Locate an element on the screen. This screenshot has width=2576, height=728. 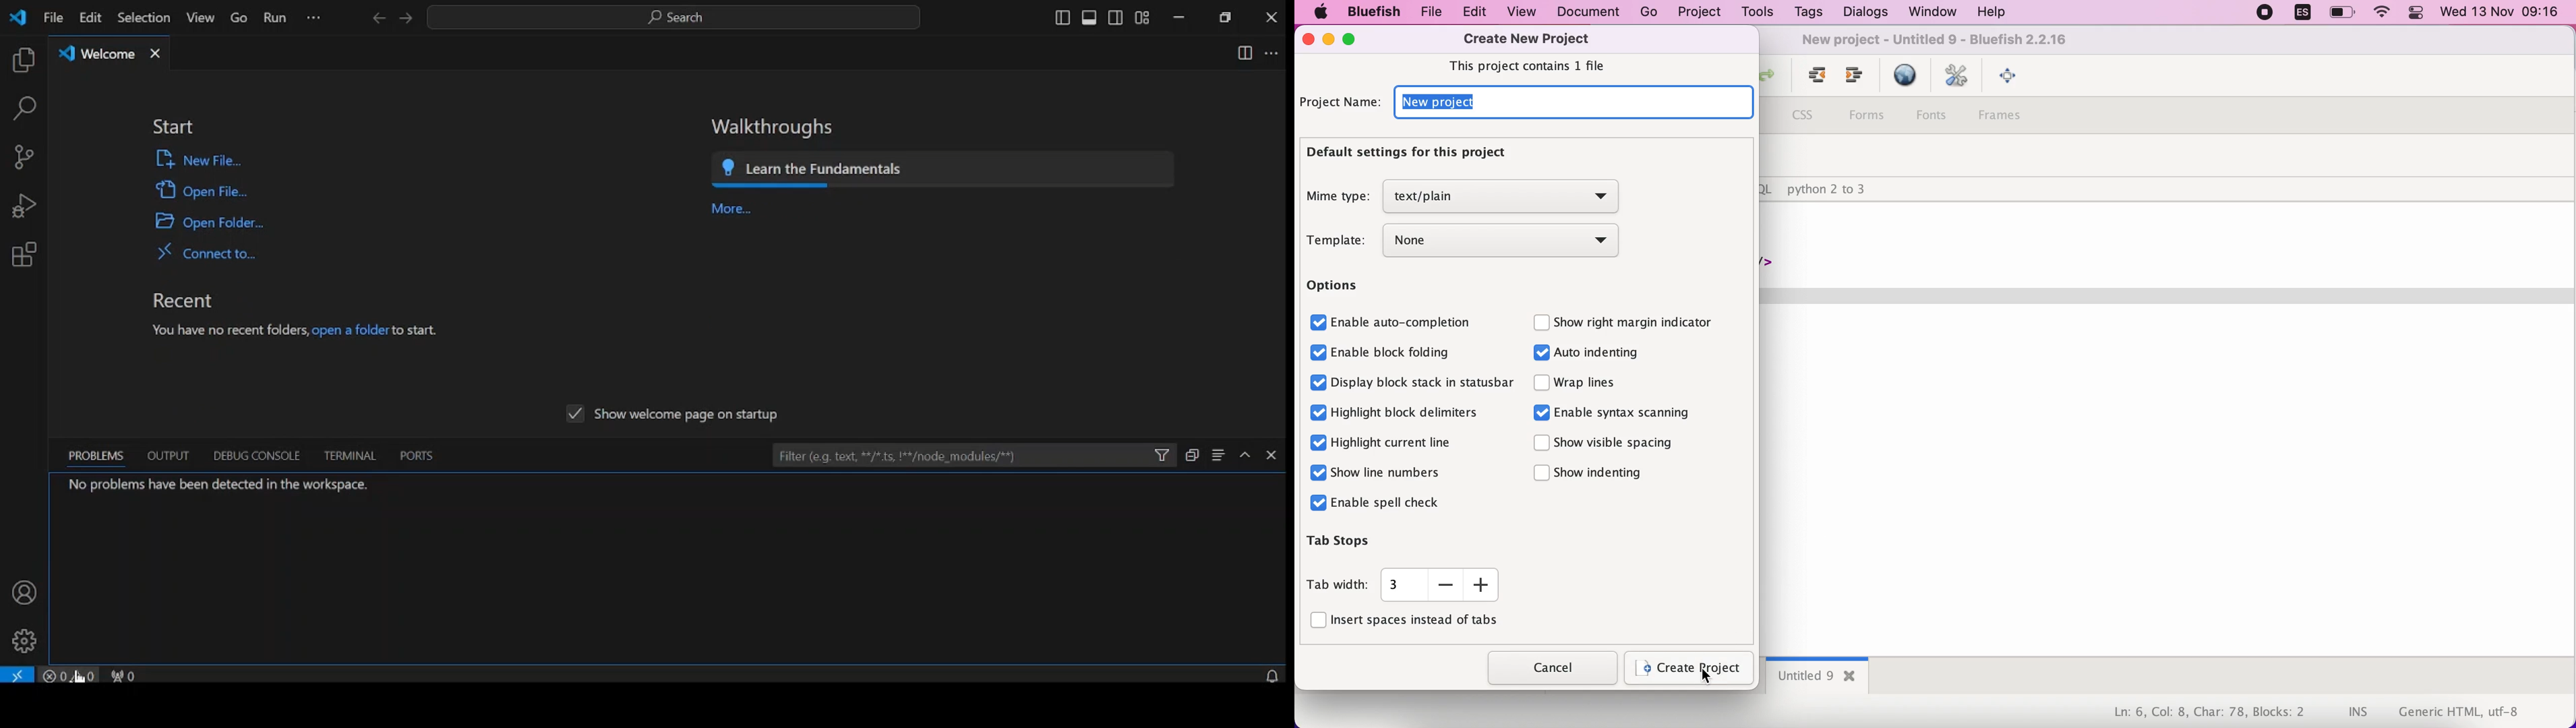
run and debug is located at coordinates (24, 207).